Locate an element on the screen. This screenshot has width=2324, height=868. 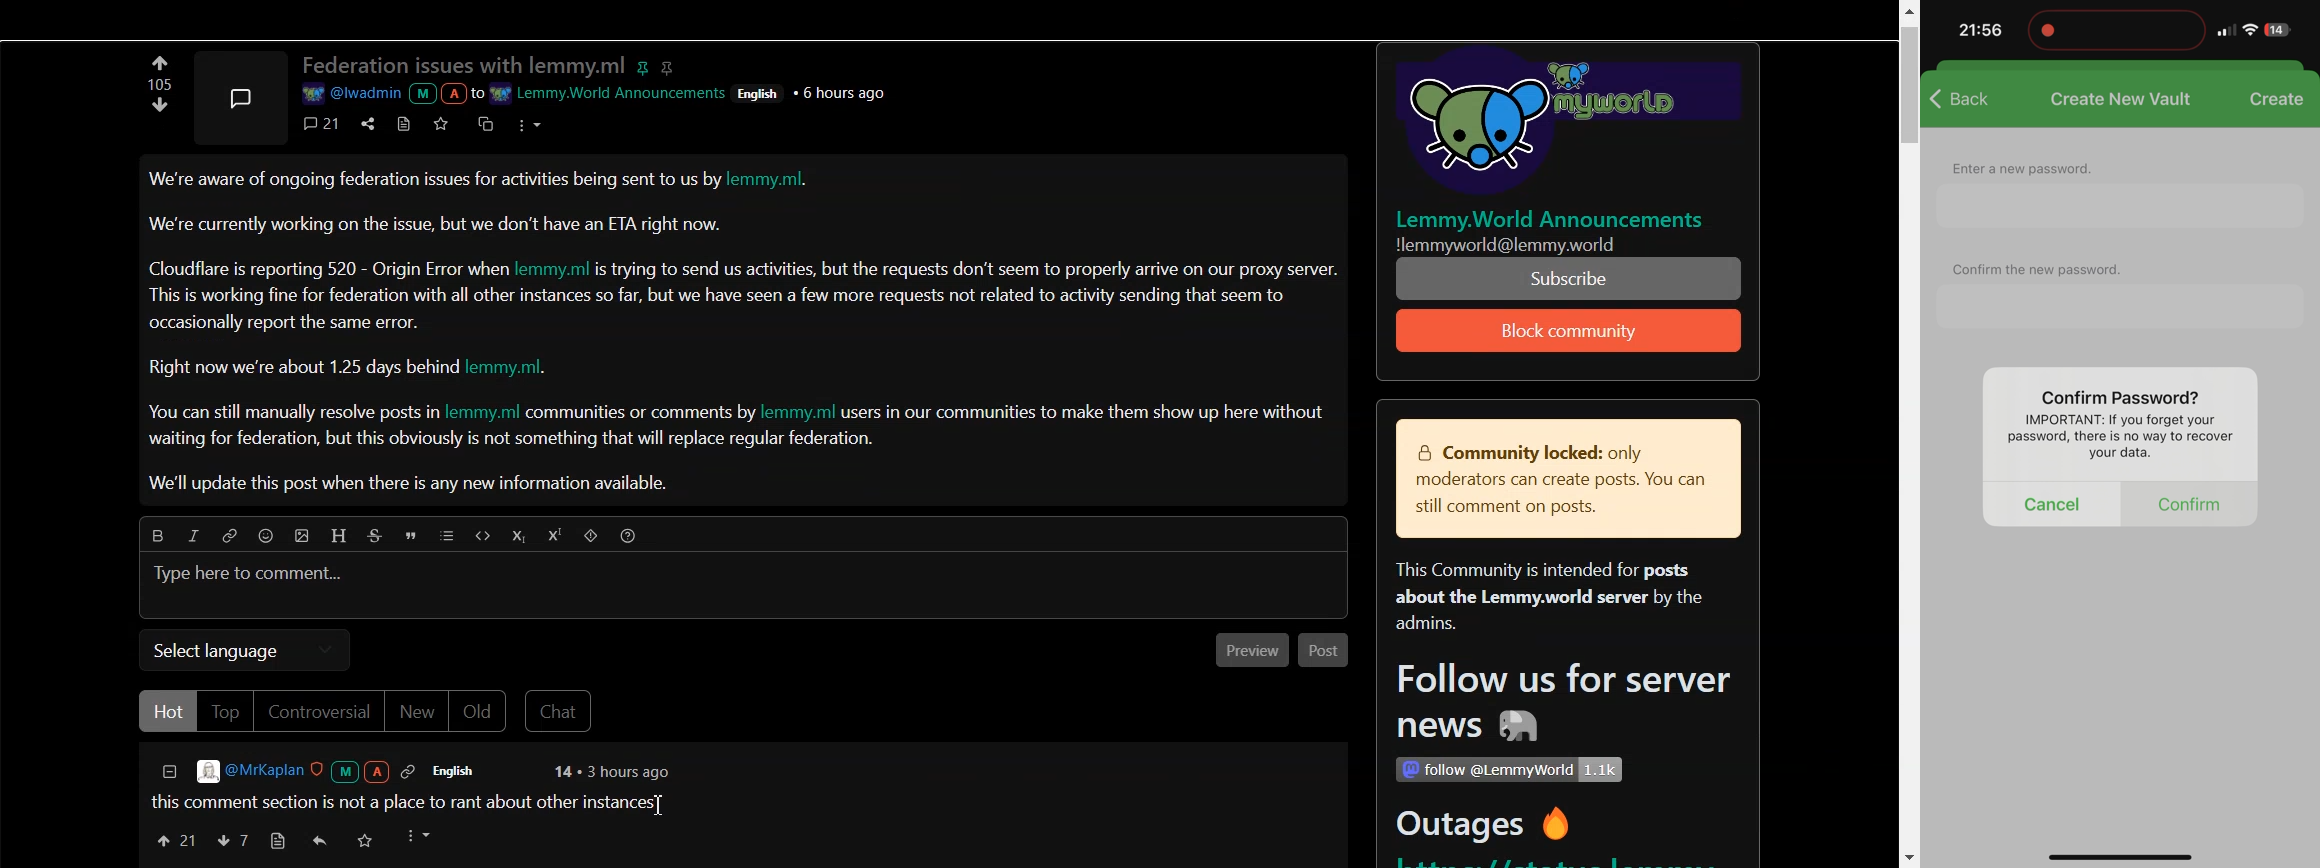
We're currently working on the issue, but we don’t have an ETA right now. is located at coordinates (437, 224).